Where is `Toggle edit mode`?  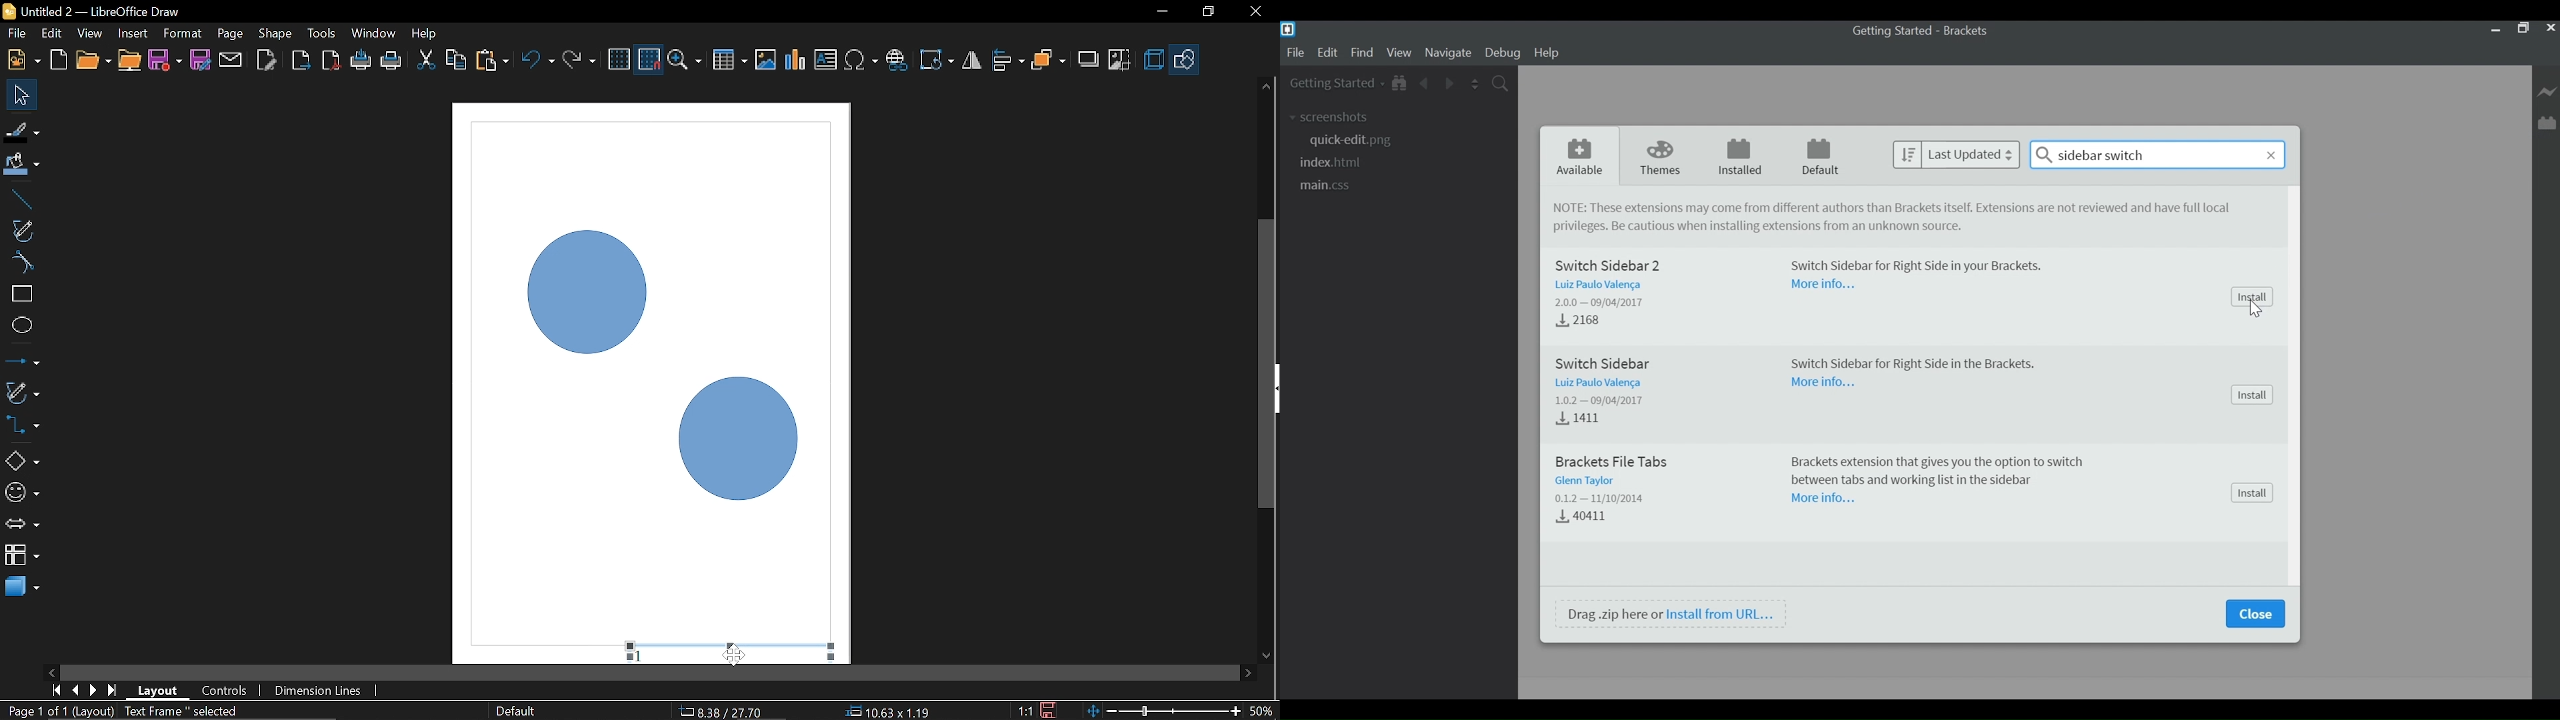 Toggle edit mode is located at coordinates (268, 59).